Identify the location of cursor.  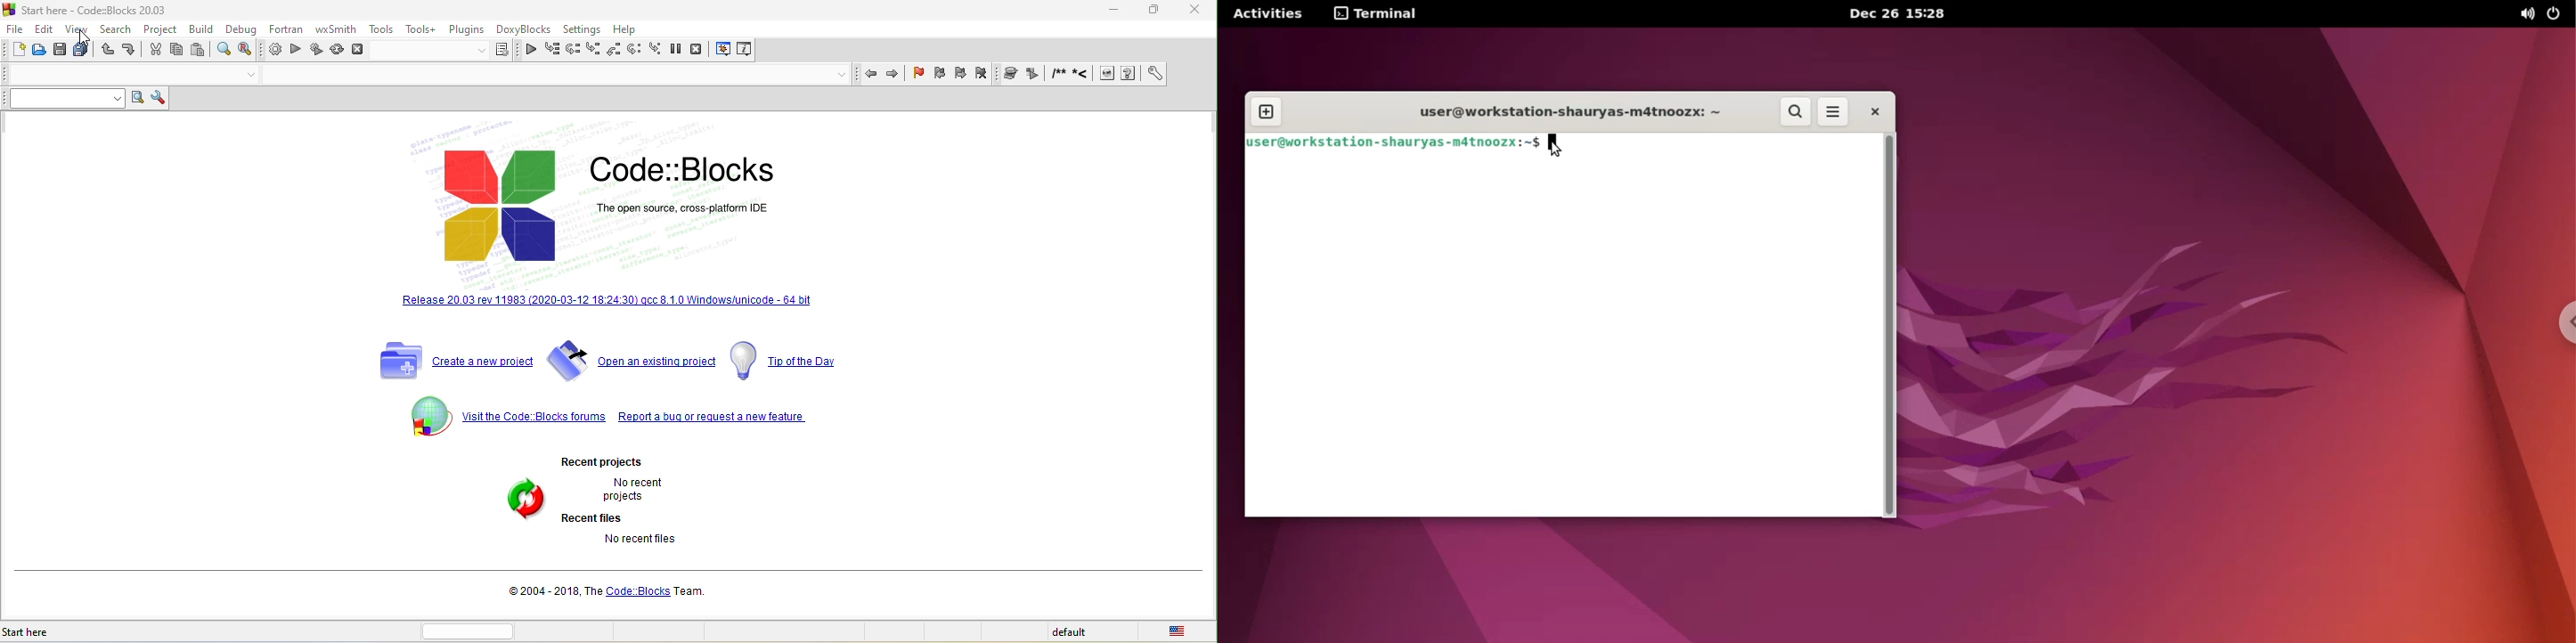
(84, 36).